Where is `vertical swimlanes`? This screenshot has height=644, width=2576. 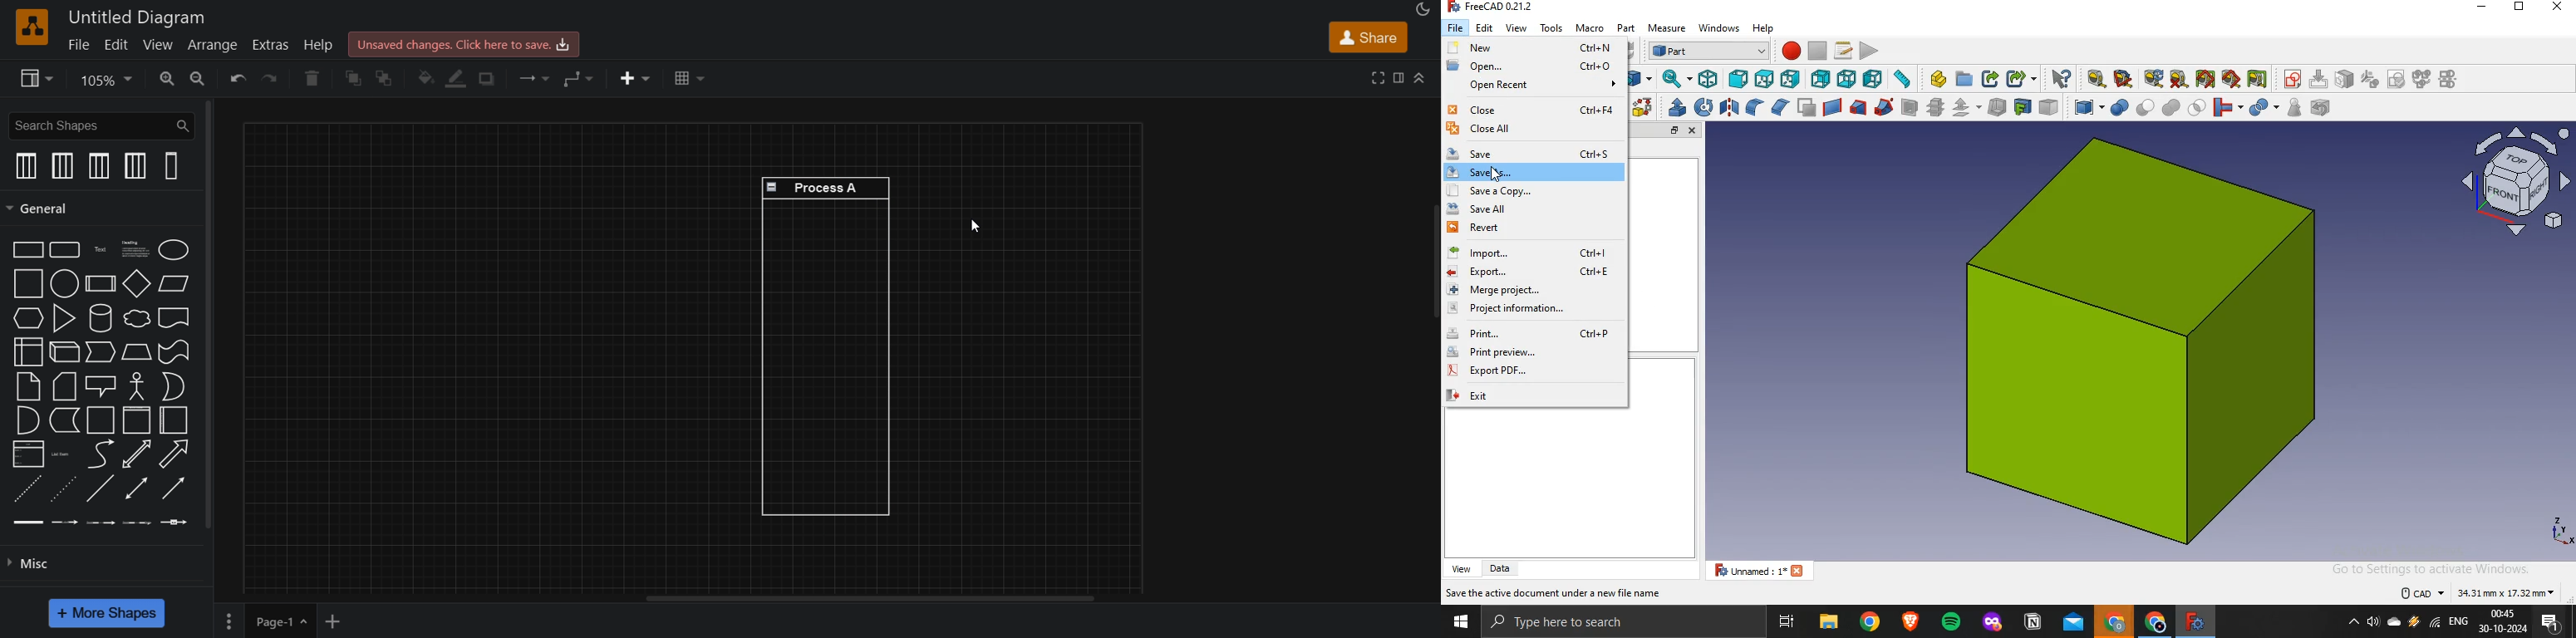 vertical swimlanes is located at coordinates (172, 167).